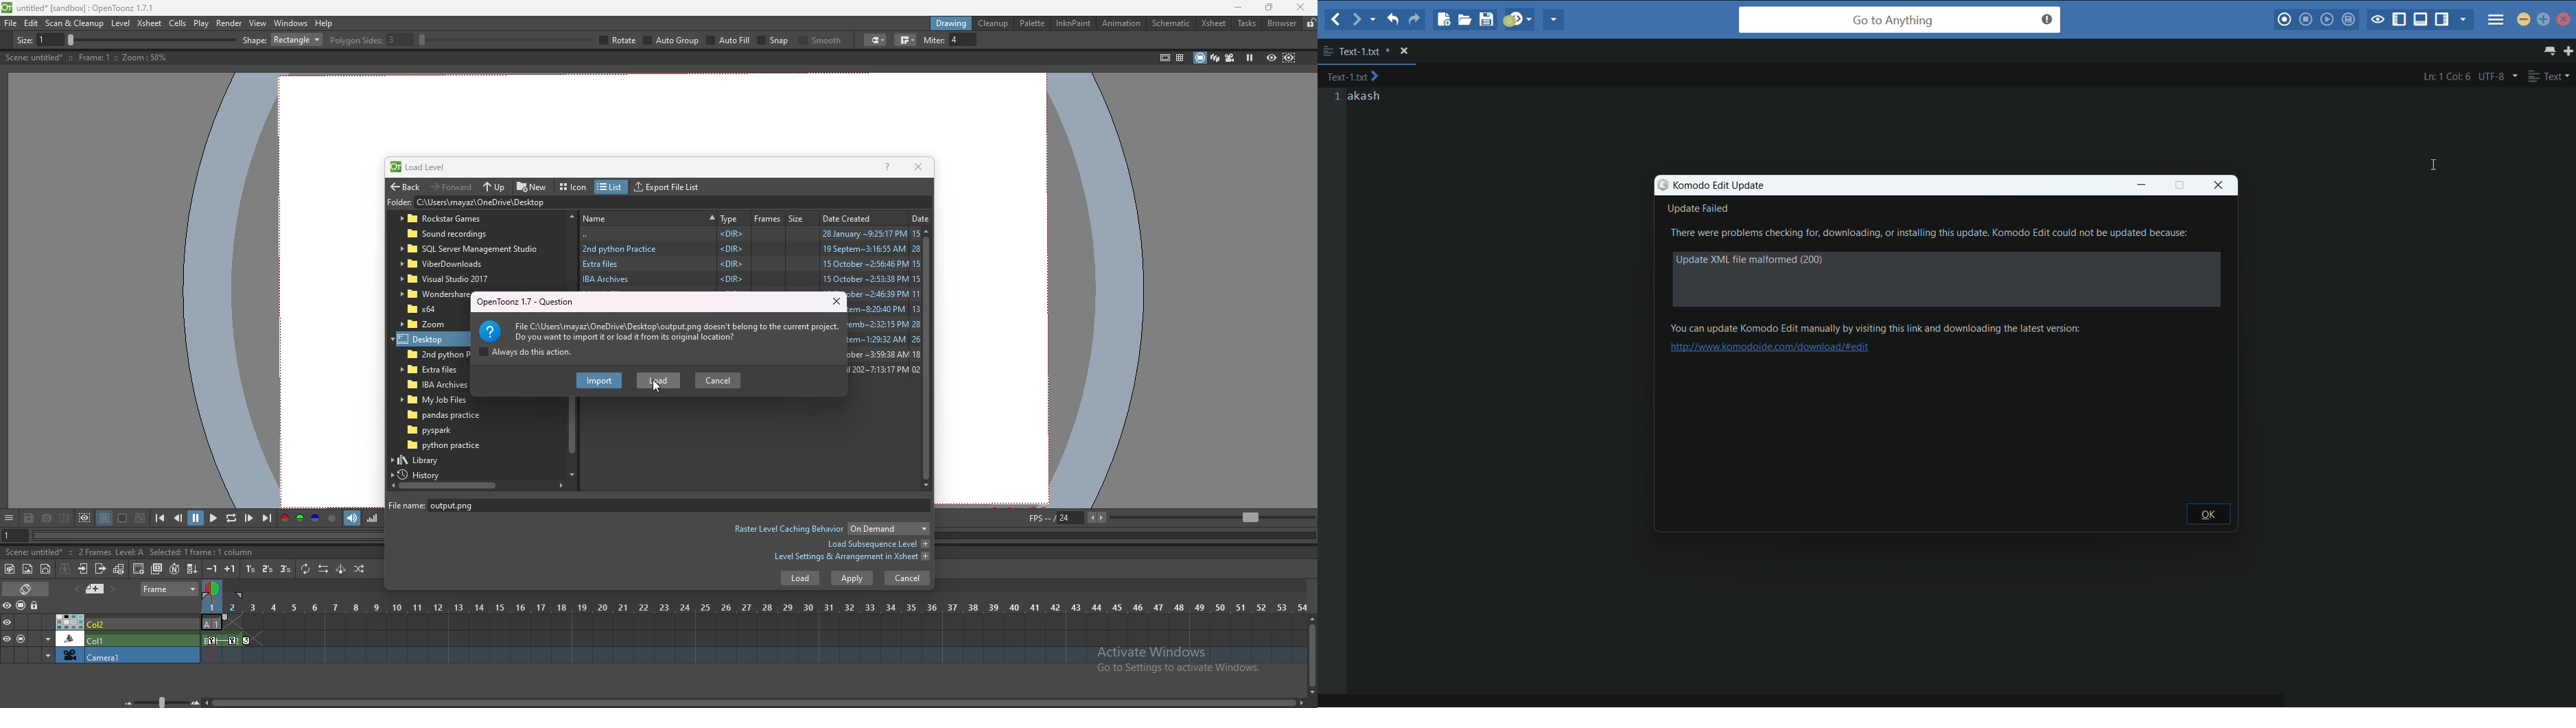 The image size is (2576, 728). I want to click on lock, so click(1311, 23).